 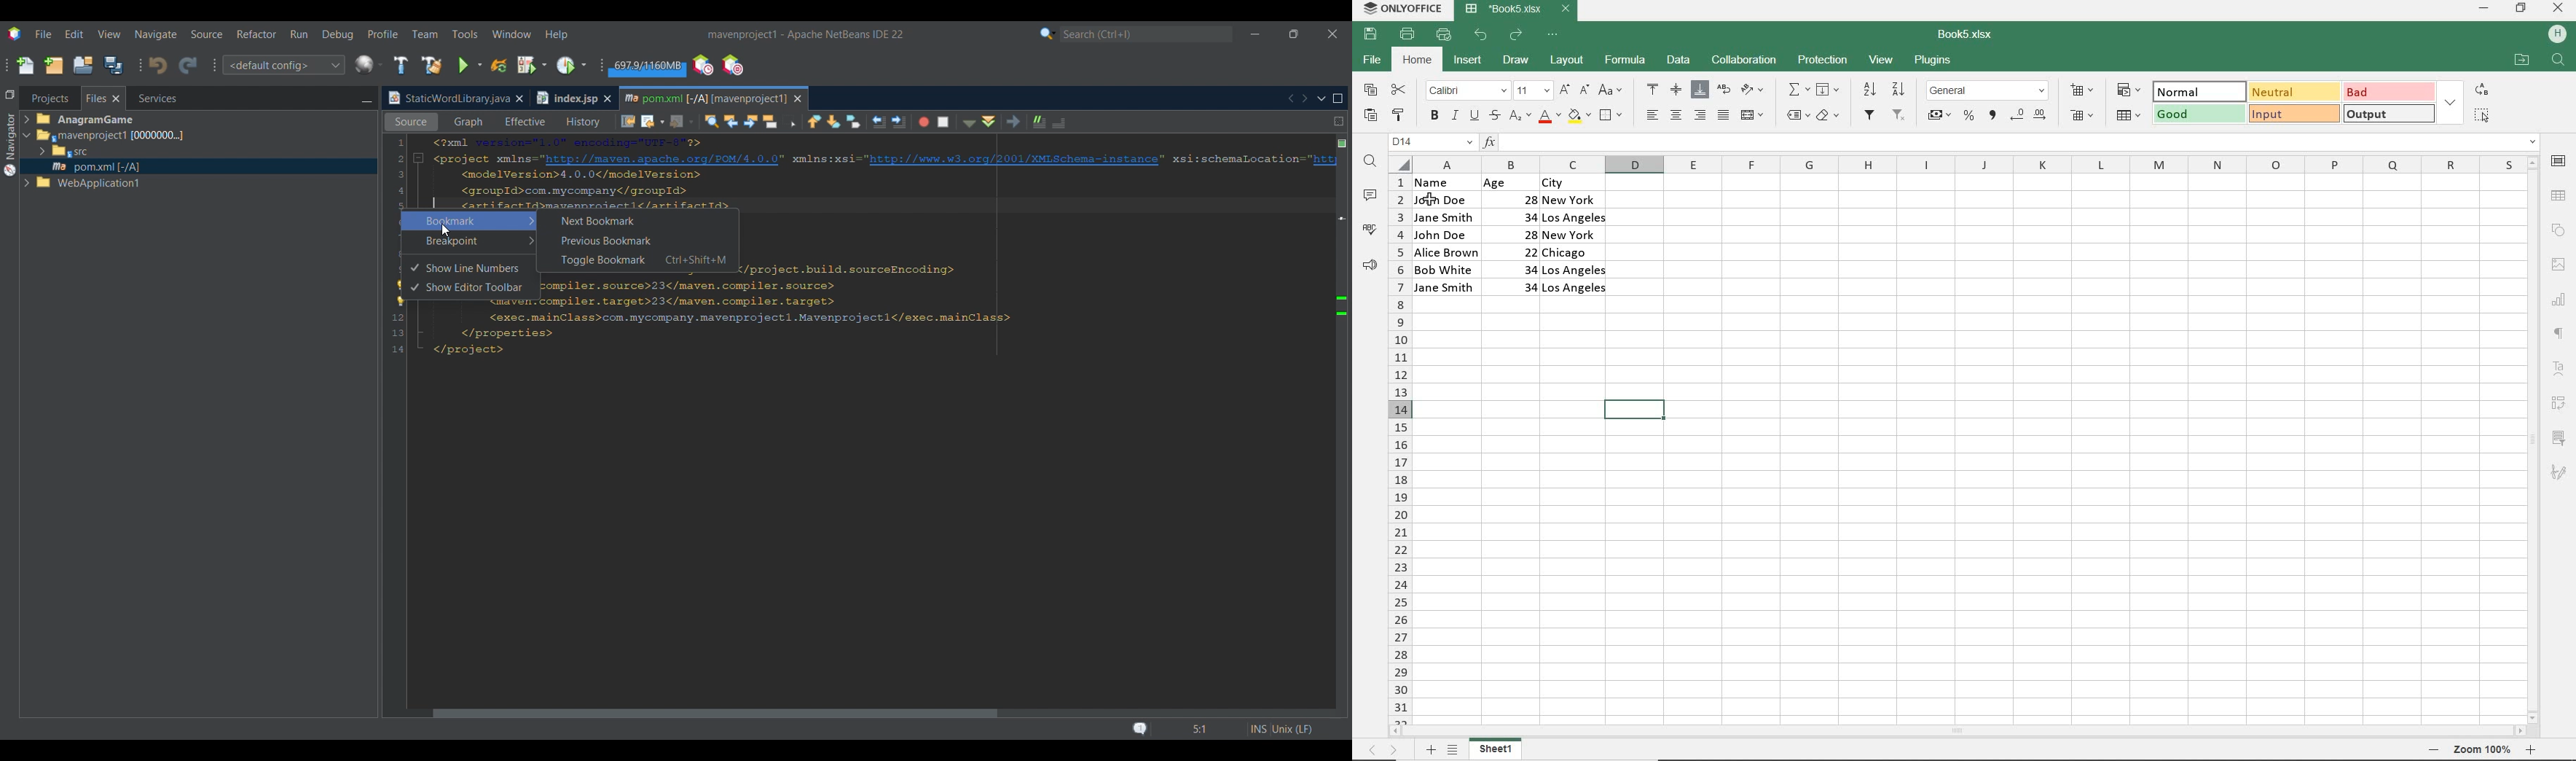 What do you see at coordinates (1370, 265) in the screenshot?
I see `FEEDBACK & SUPPORT` at bounding box center [1370, 265].